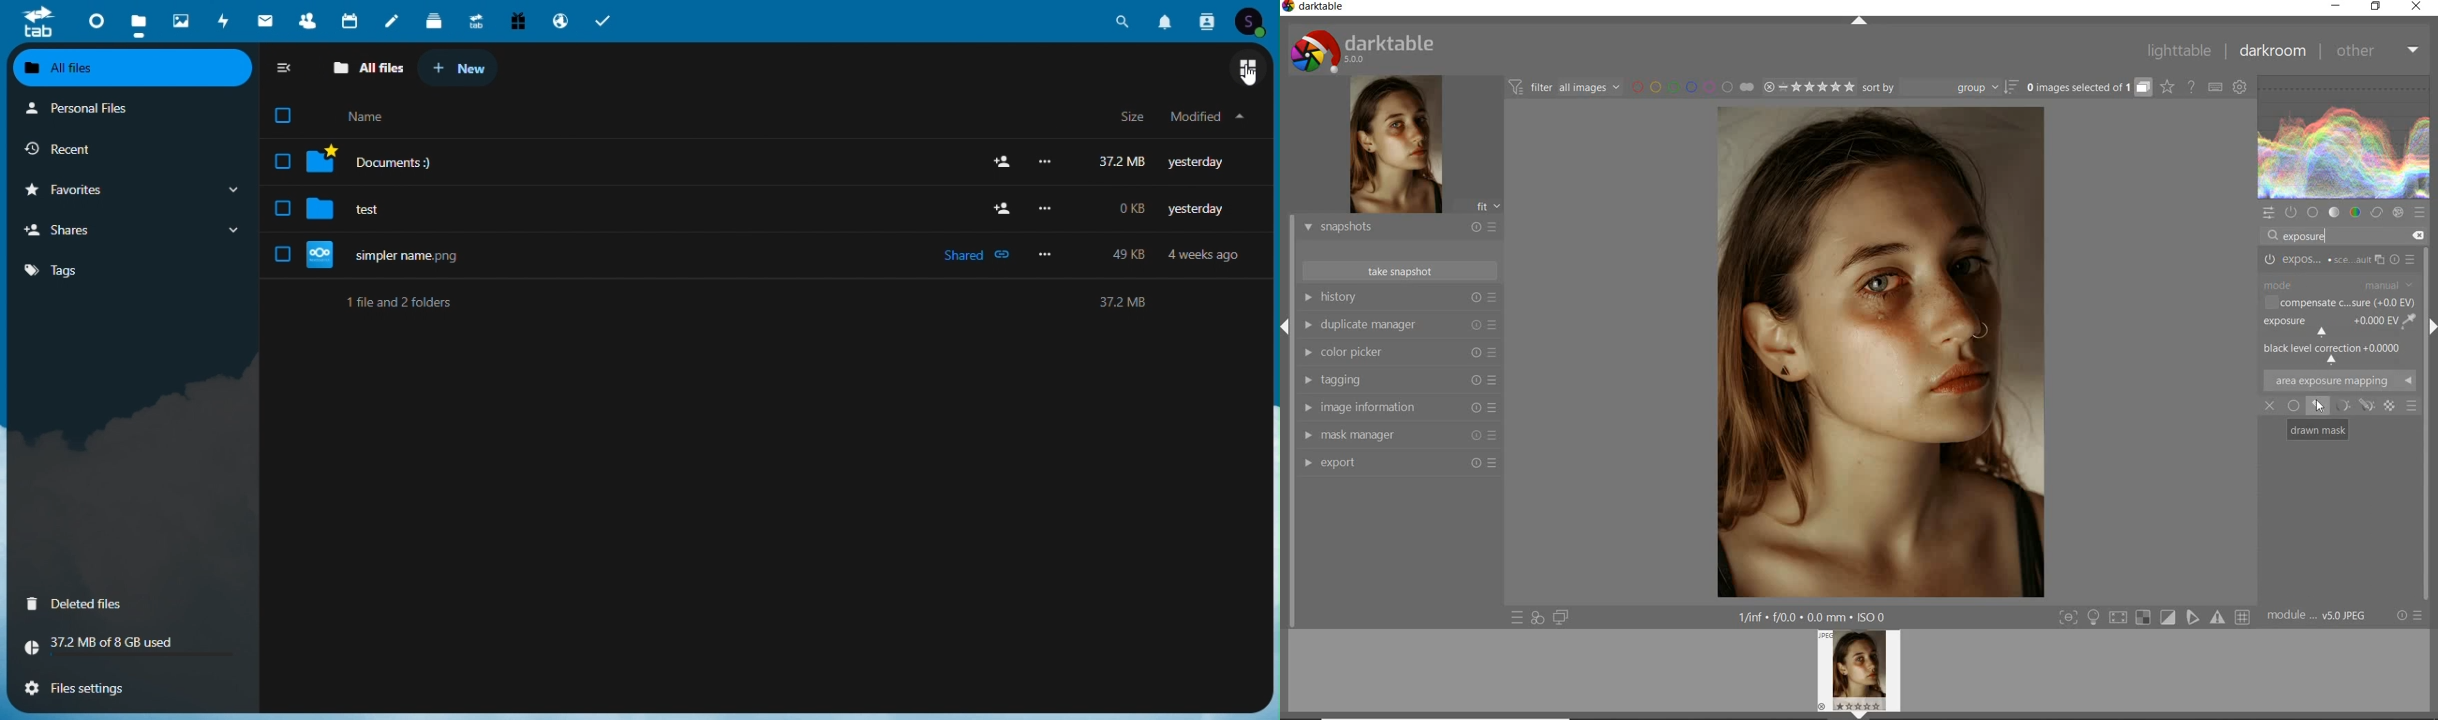  Describe the element at coordinates (2378, 211) in the screenshot. I see `correct` at that location.